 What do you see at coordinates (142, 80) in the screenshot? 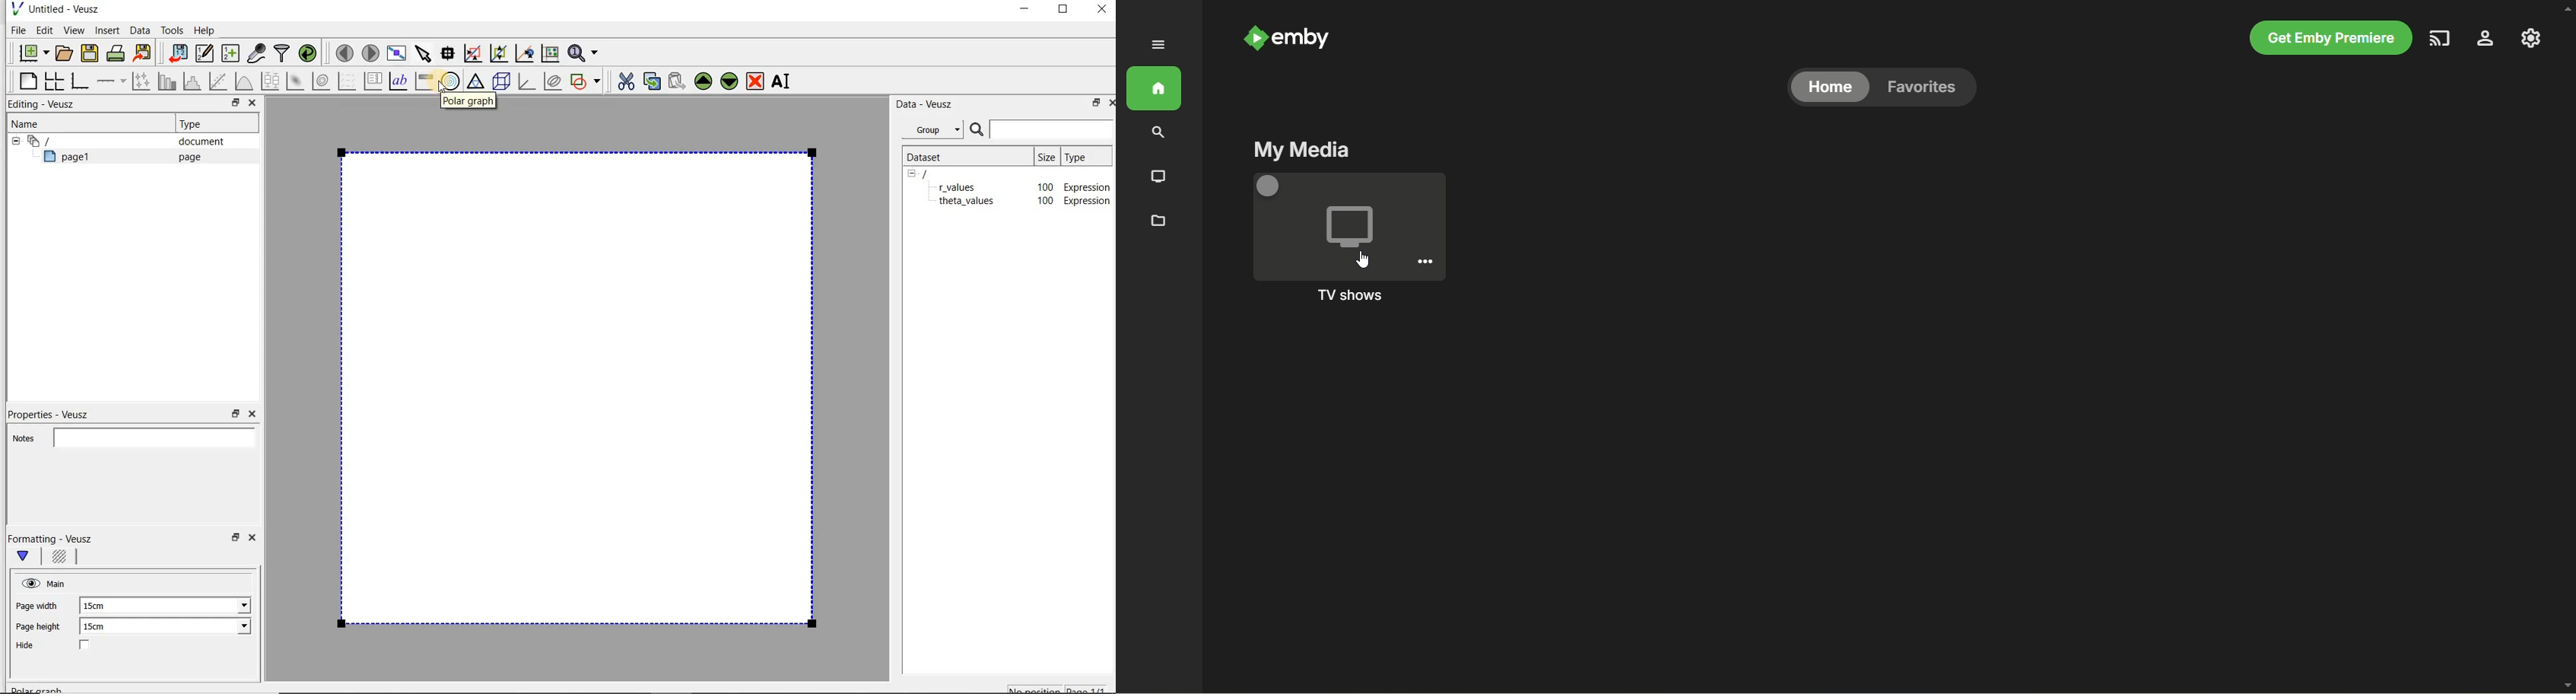
I see `Plot points with lines and error bars` at bounding box center [142, 80].